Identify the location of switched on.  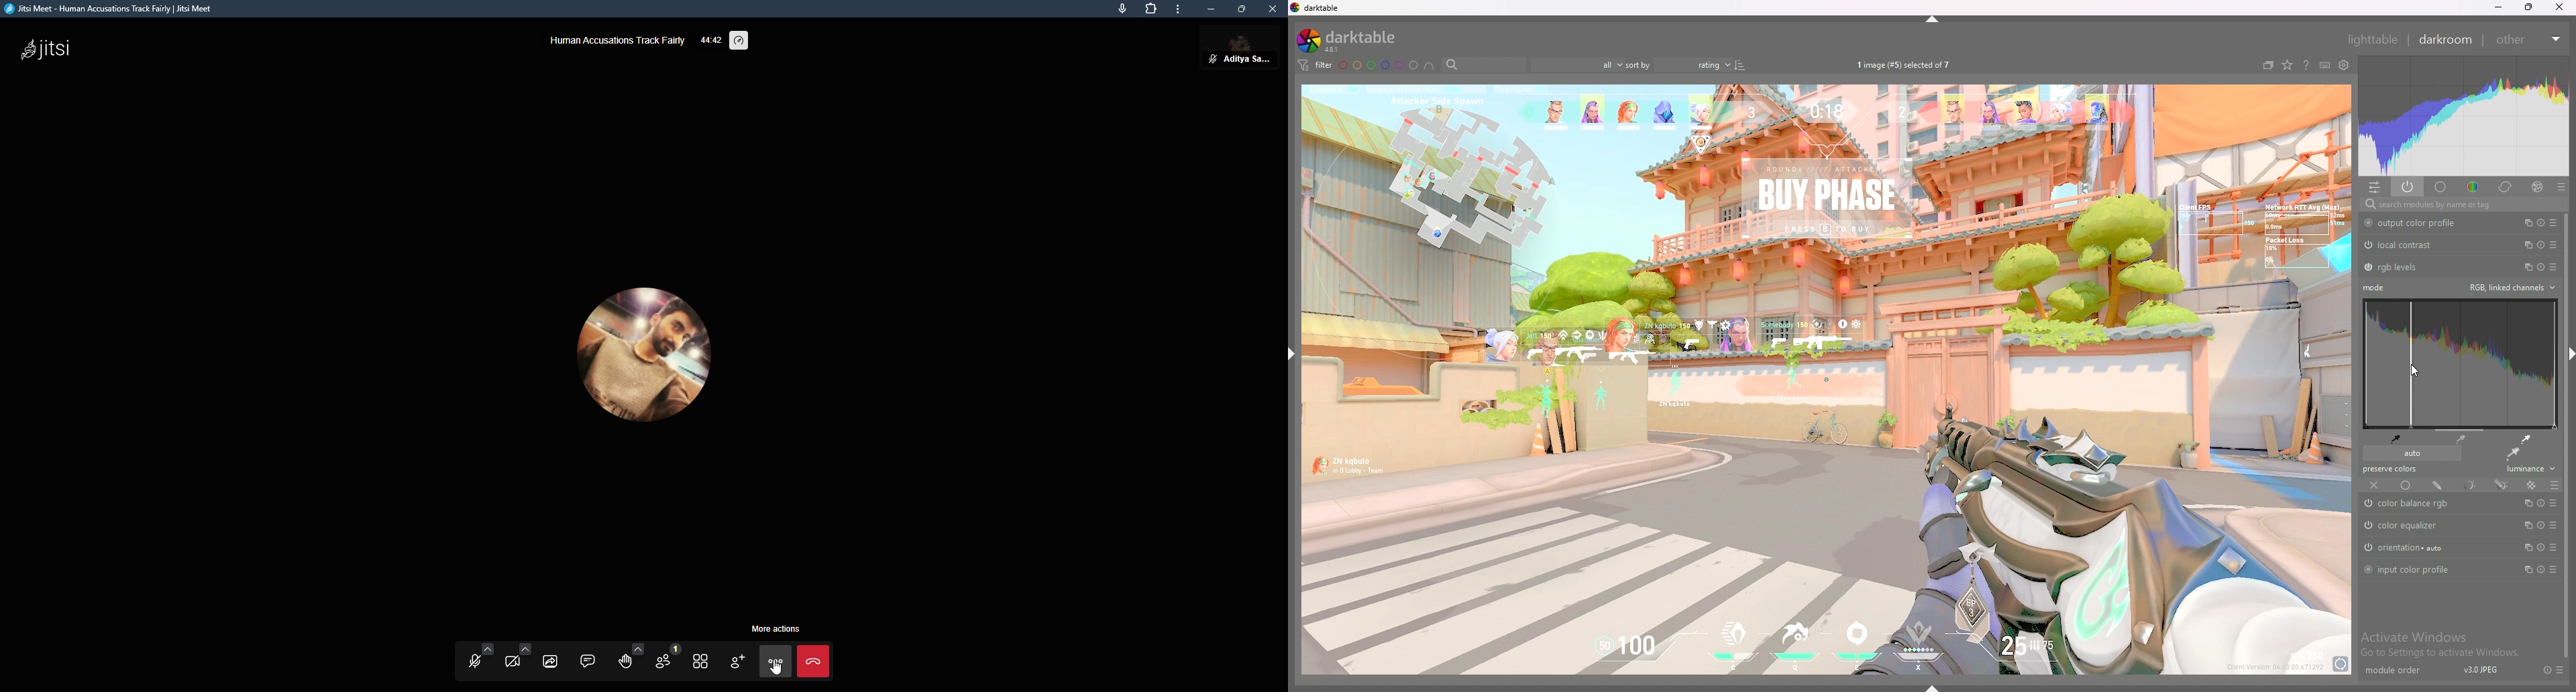
(2367, 223).